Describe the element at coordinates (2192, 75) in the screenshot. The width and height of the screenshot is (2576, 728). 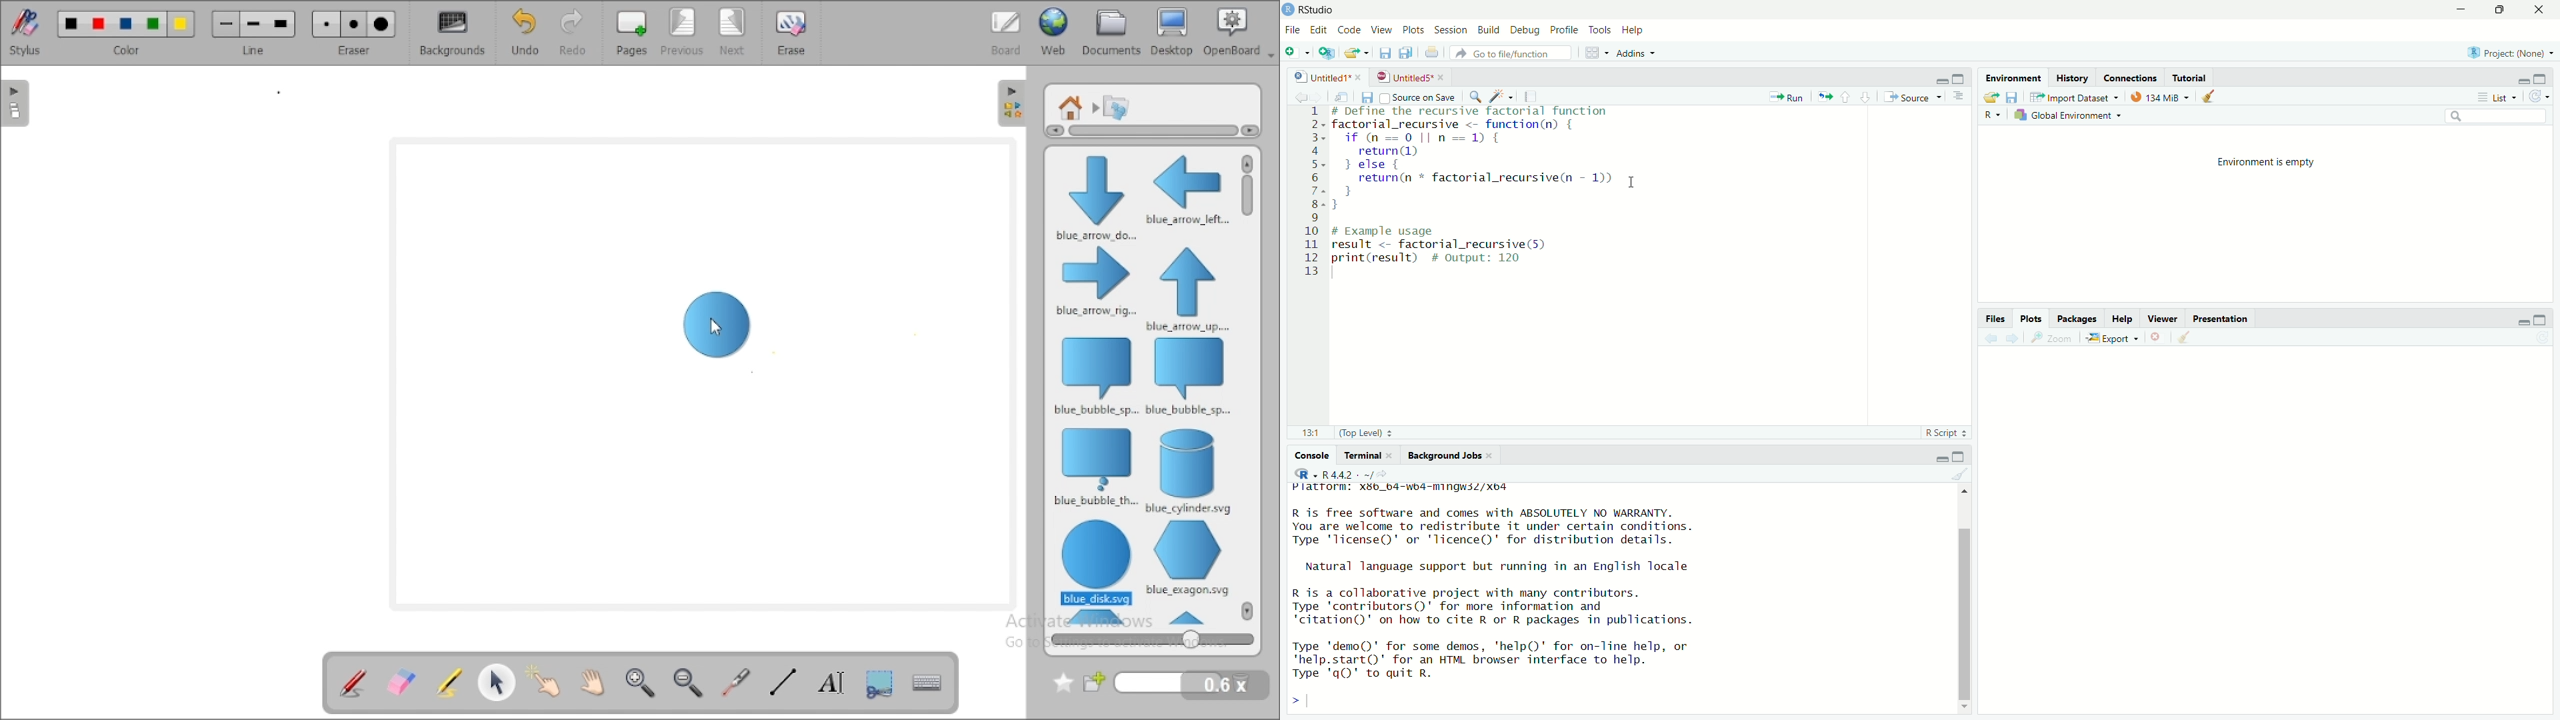
I see `Tutorial` at that location.